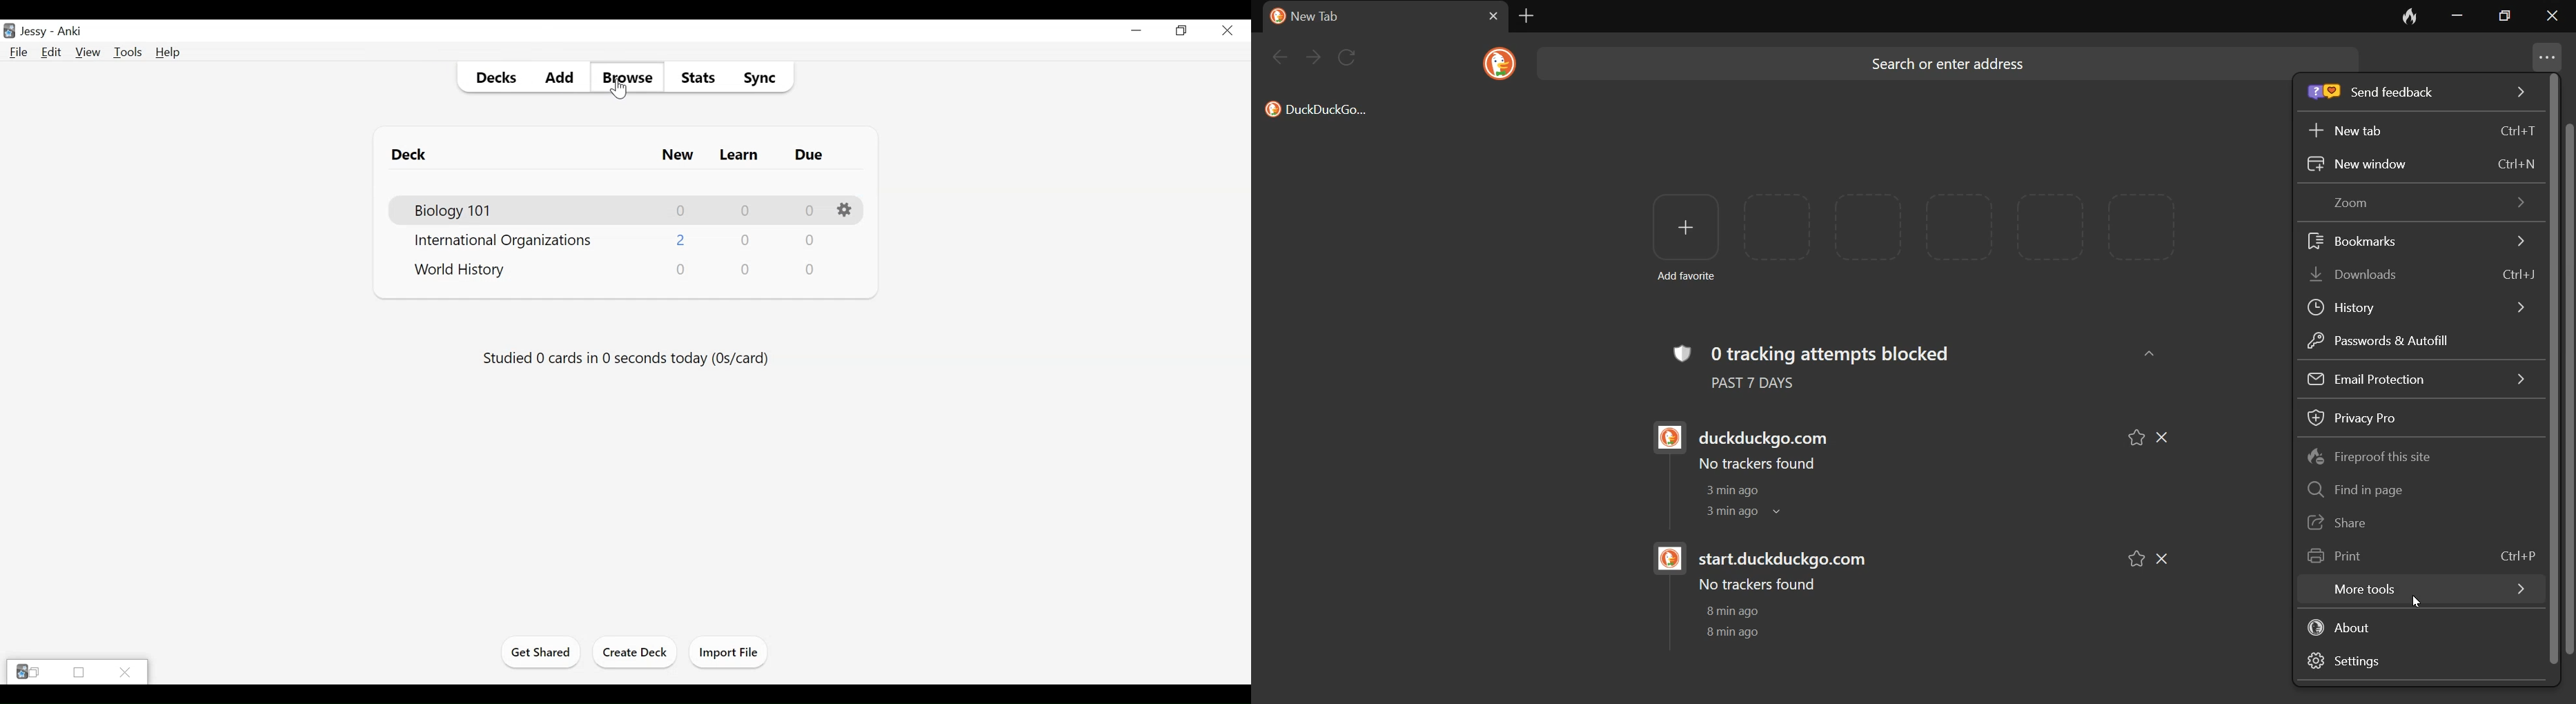  Describe the element at coordinates (1728, 491) in the screenshot. I see `3 min ago` at that location.